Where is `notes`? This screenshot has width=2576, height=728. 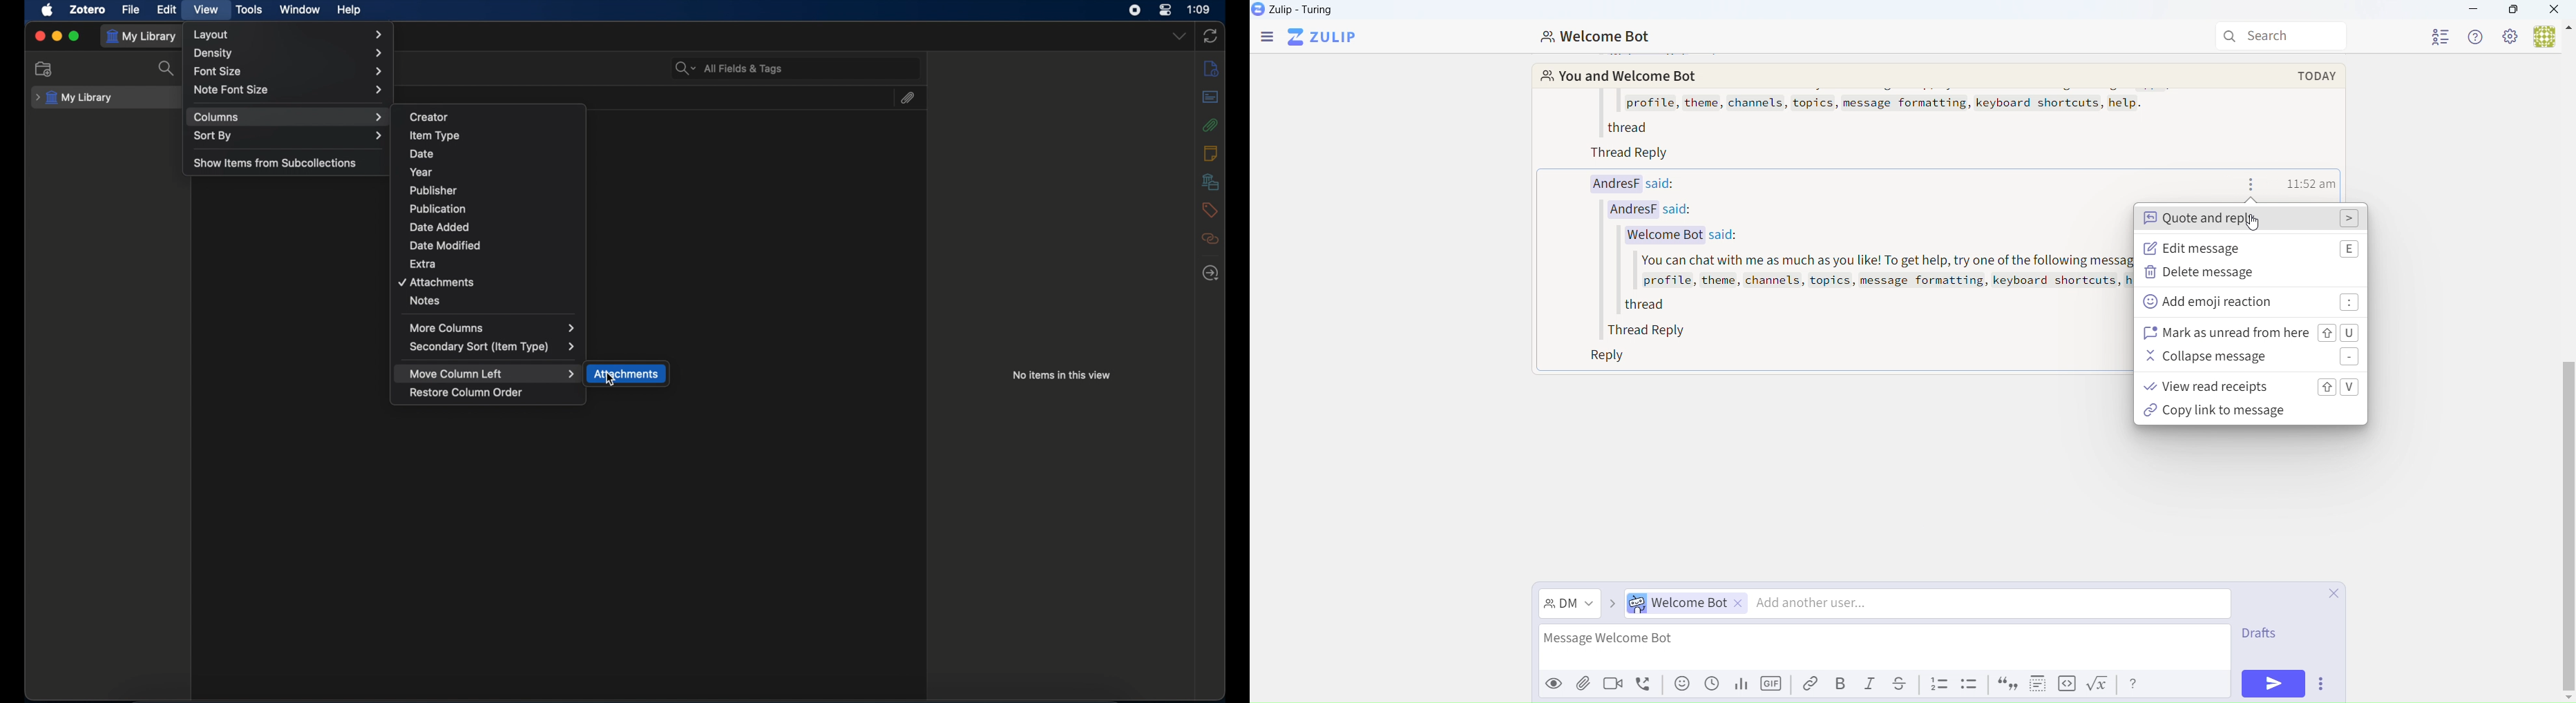 notes is located at coordinates (425, 301).